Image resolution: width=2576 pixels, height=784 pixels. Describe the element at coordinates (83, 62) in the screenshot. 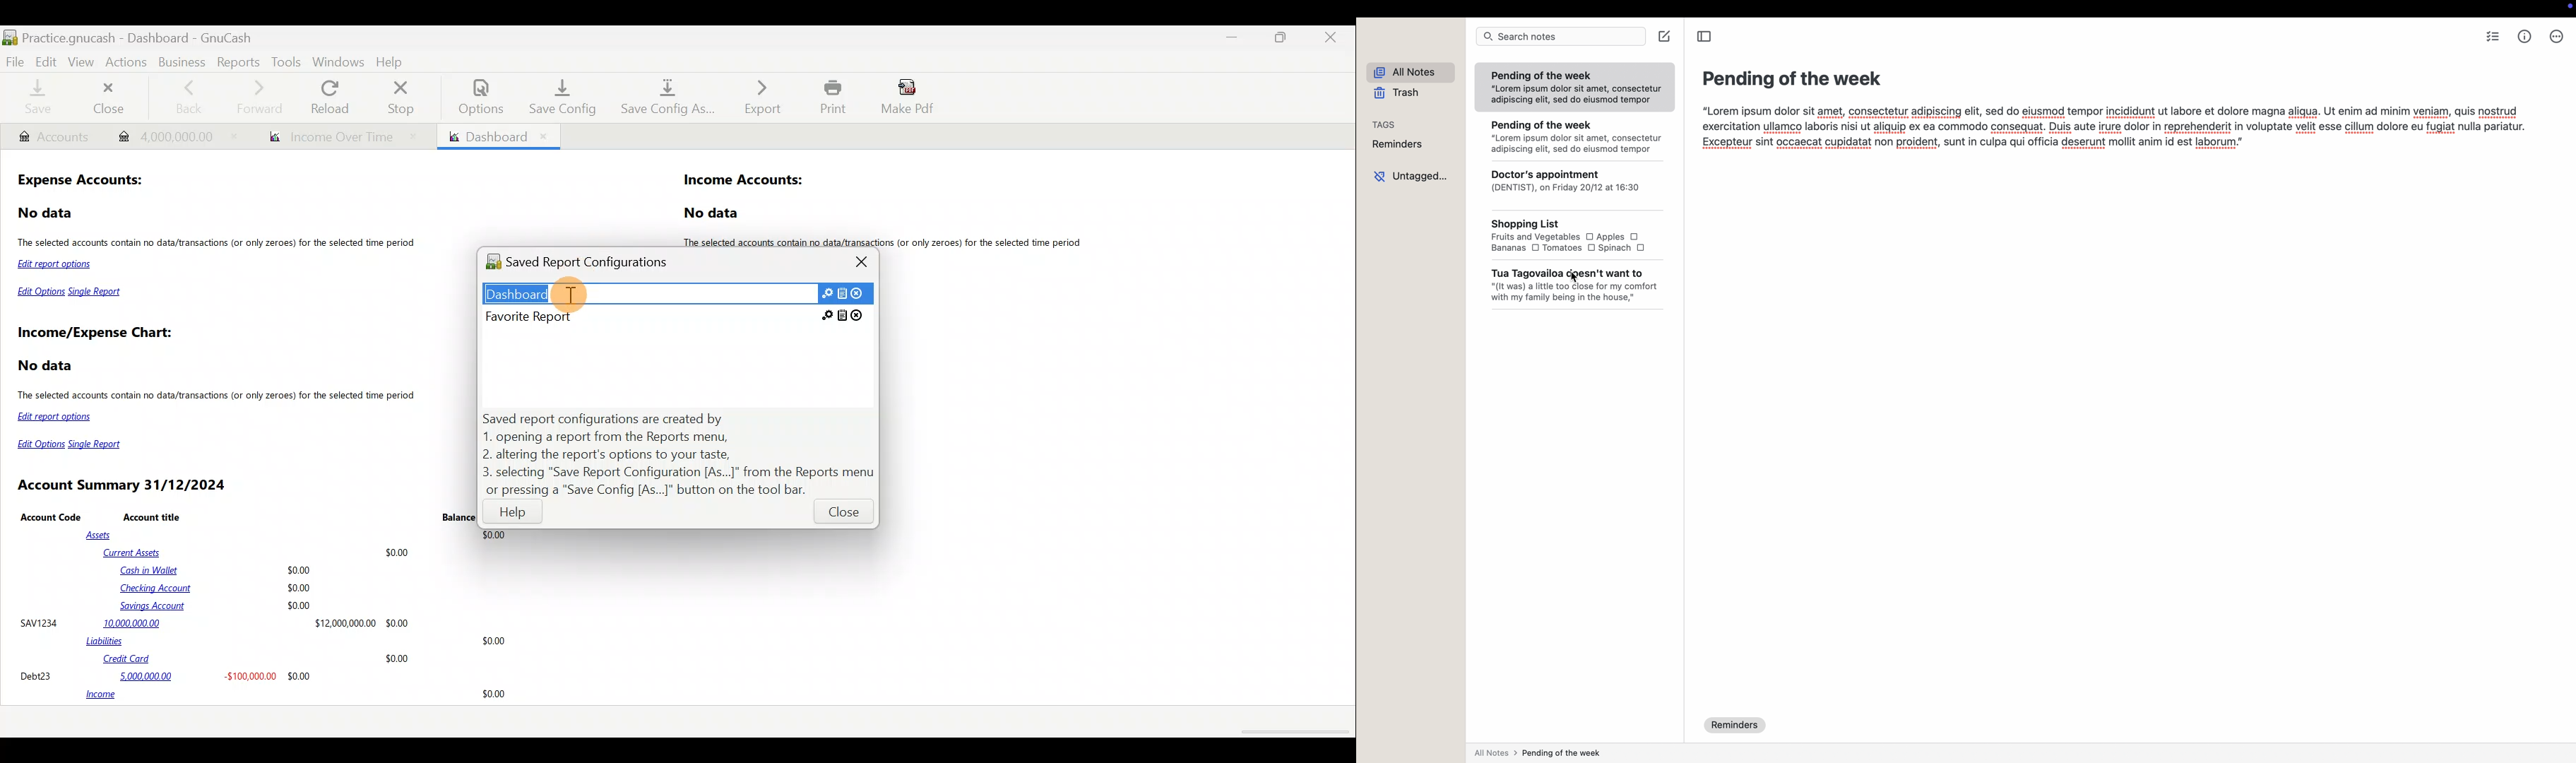

I see `View` at that location.